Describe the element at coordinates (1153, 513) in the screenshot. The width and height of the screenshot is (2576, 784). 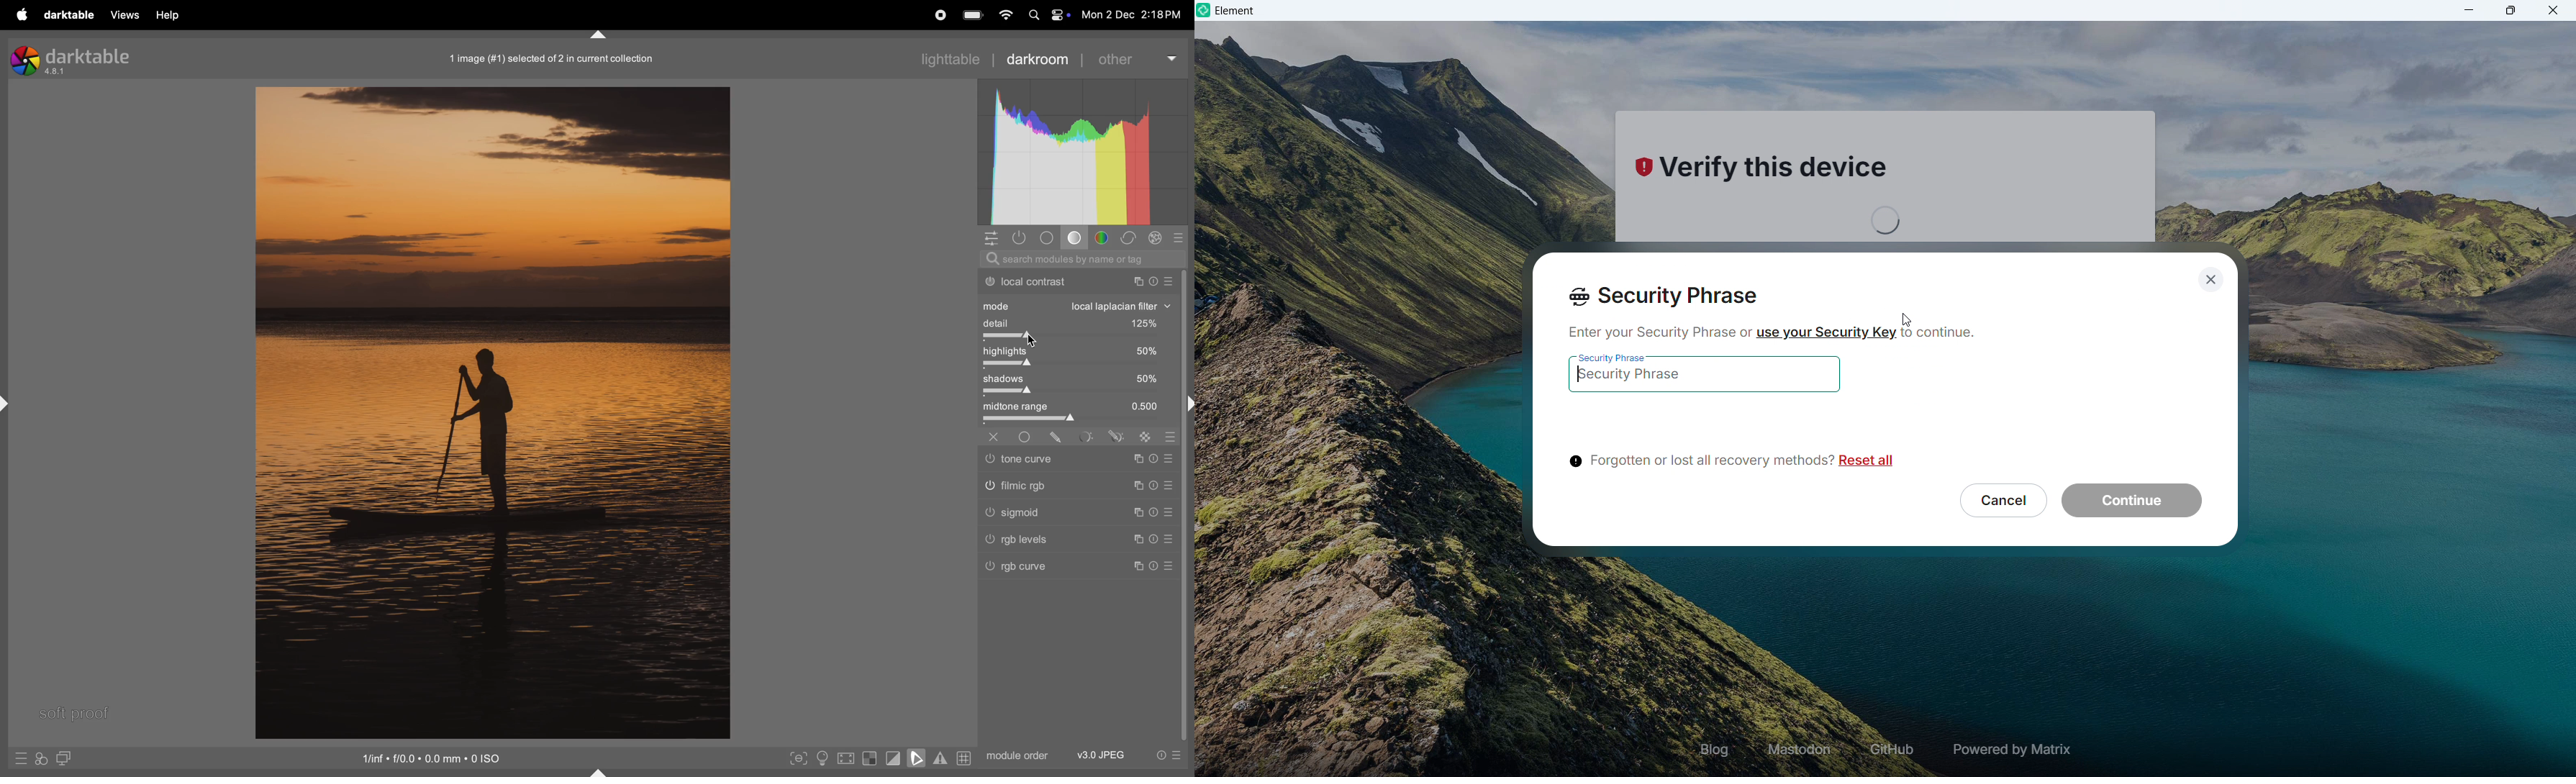
I see `sign ` at that location.